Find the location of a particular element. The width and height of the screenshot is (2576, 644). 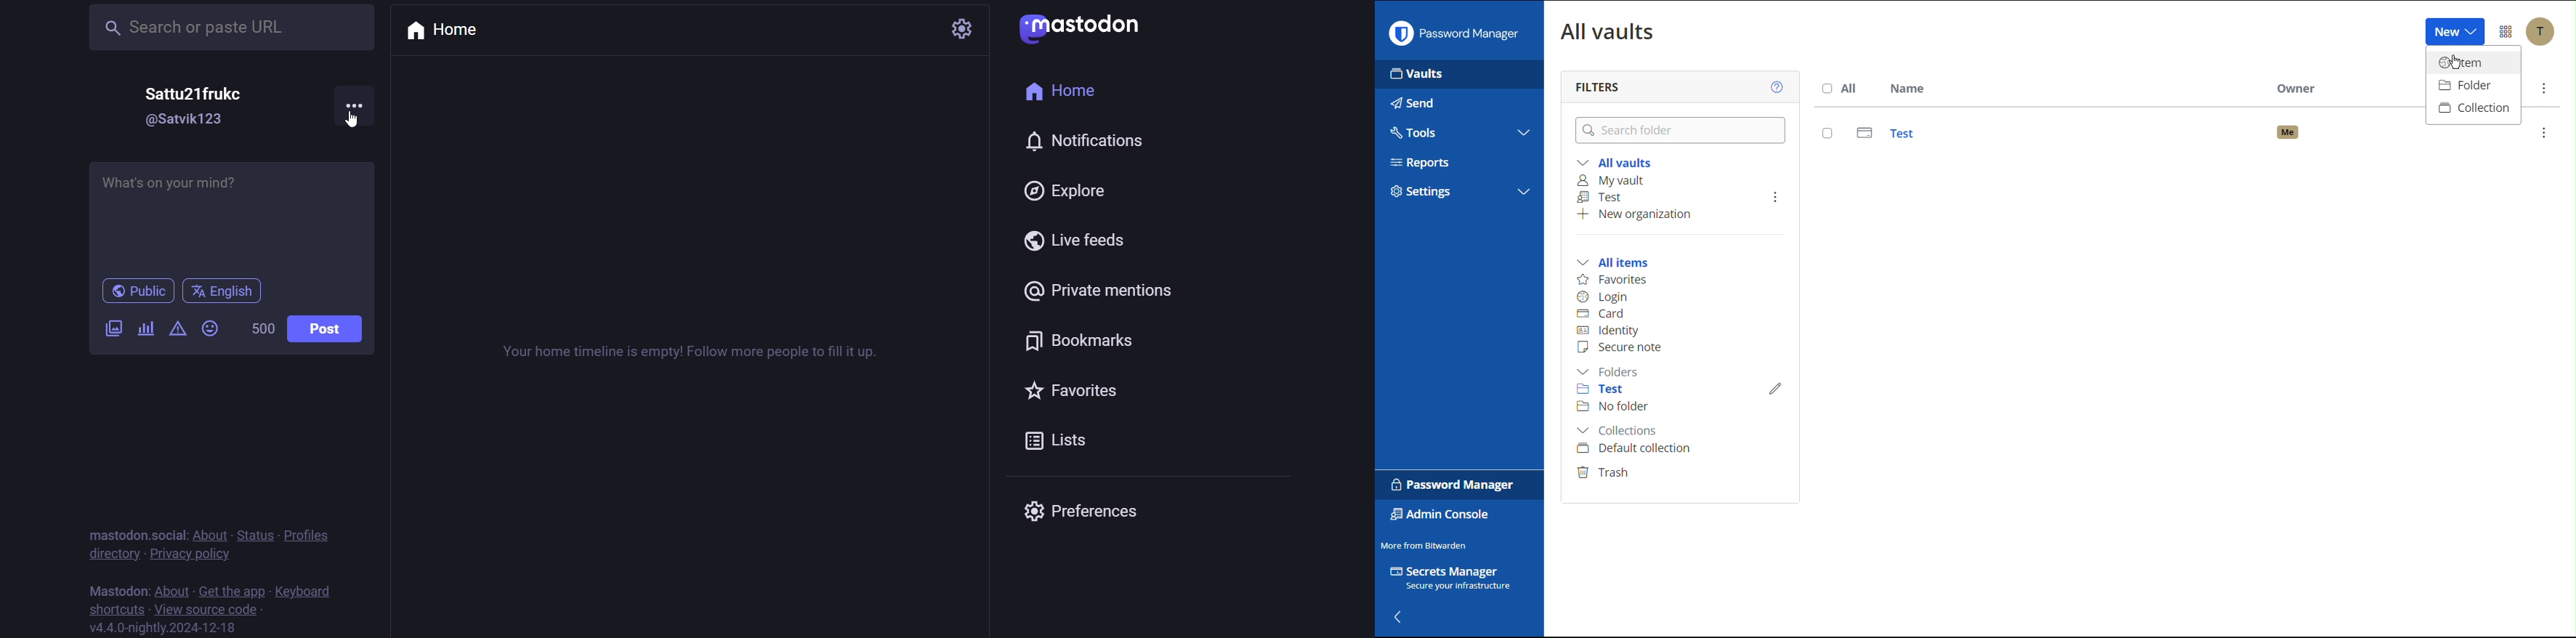

Favorites is located at coordinates (1613, 280).